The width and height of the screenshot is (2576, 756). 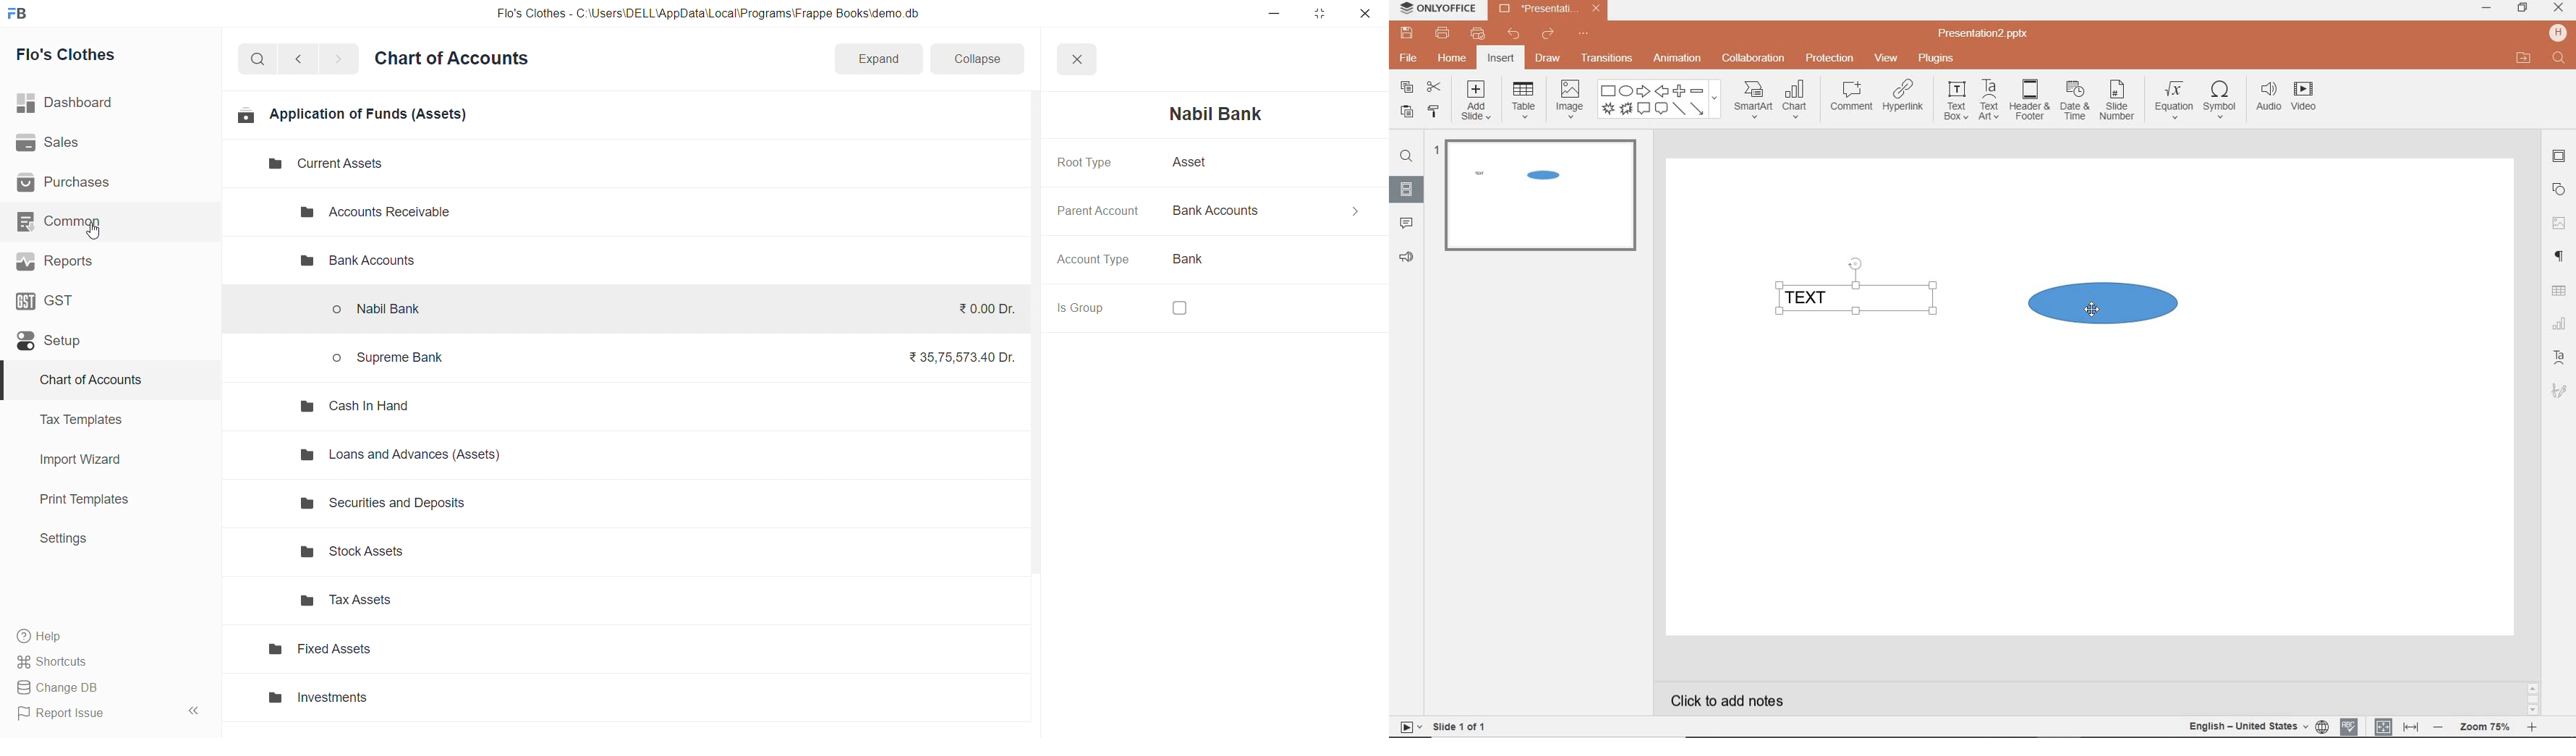 I want to click on PARAGRAPH SETTINGS, so click(x=2560, y=258).